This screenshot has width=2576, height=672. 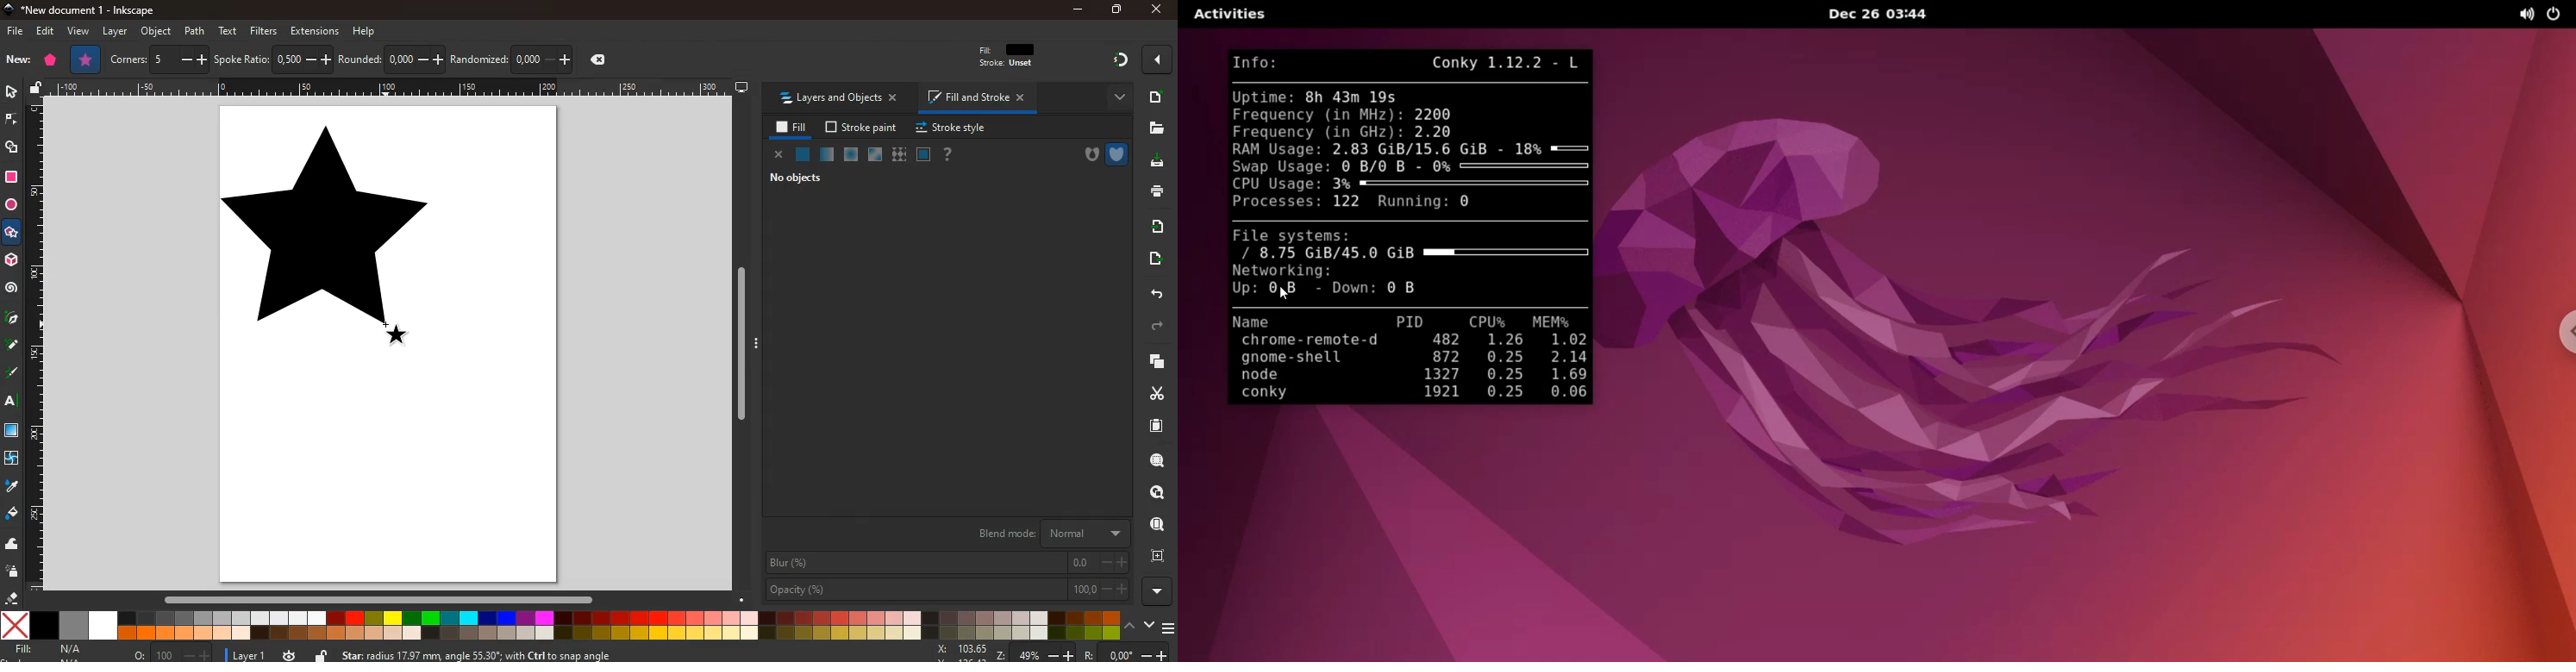 What do you see at coordinates (253, 655) in the screenshot?
I see `layer 1` at bounding box center [253, 655].